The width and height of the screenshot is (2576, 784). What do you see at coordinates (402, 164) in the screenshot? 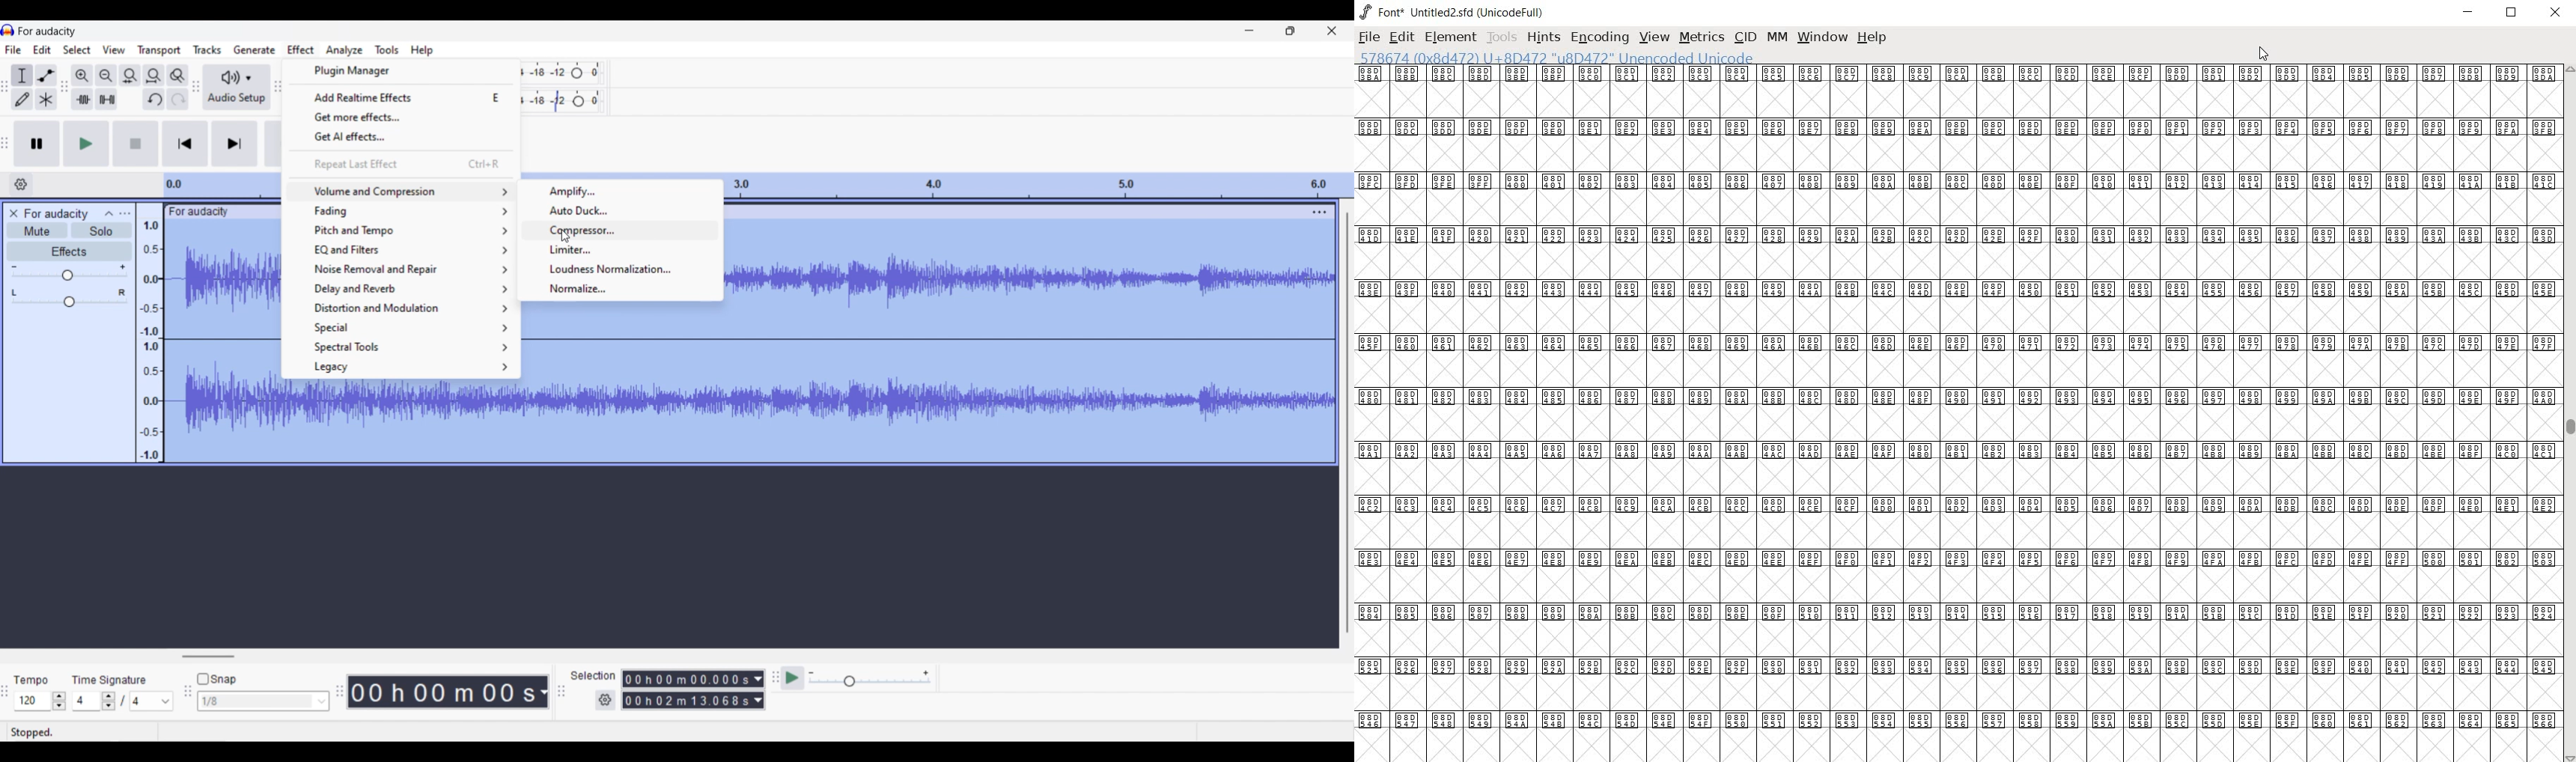
I see `Repeat last effect` at bounding box center [402, 164].